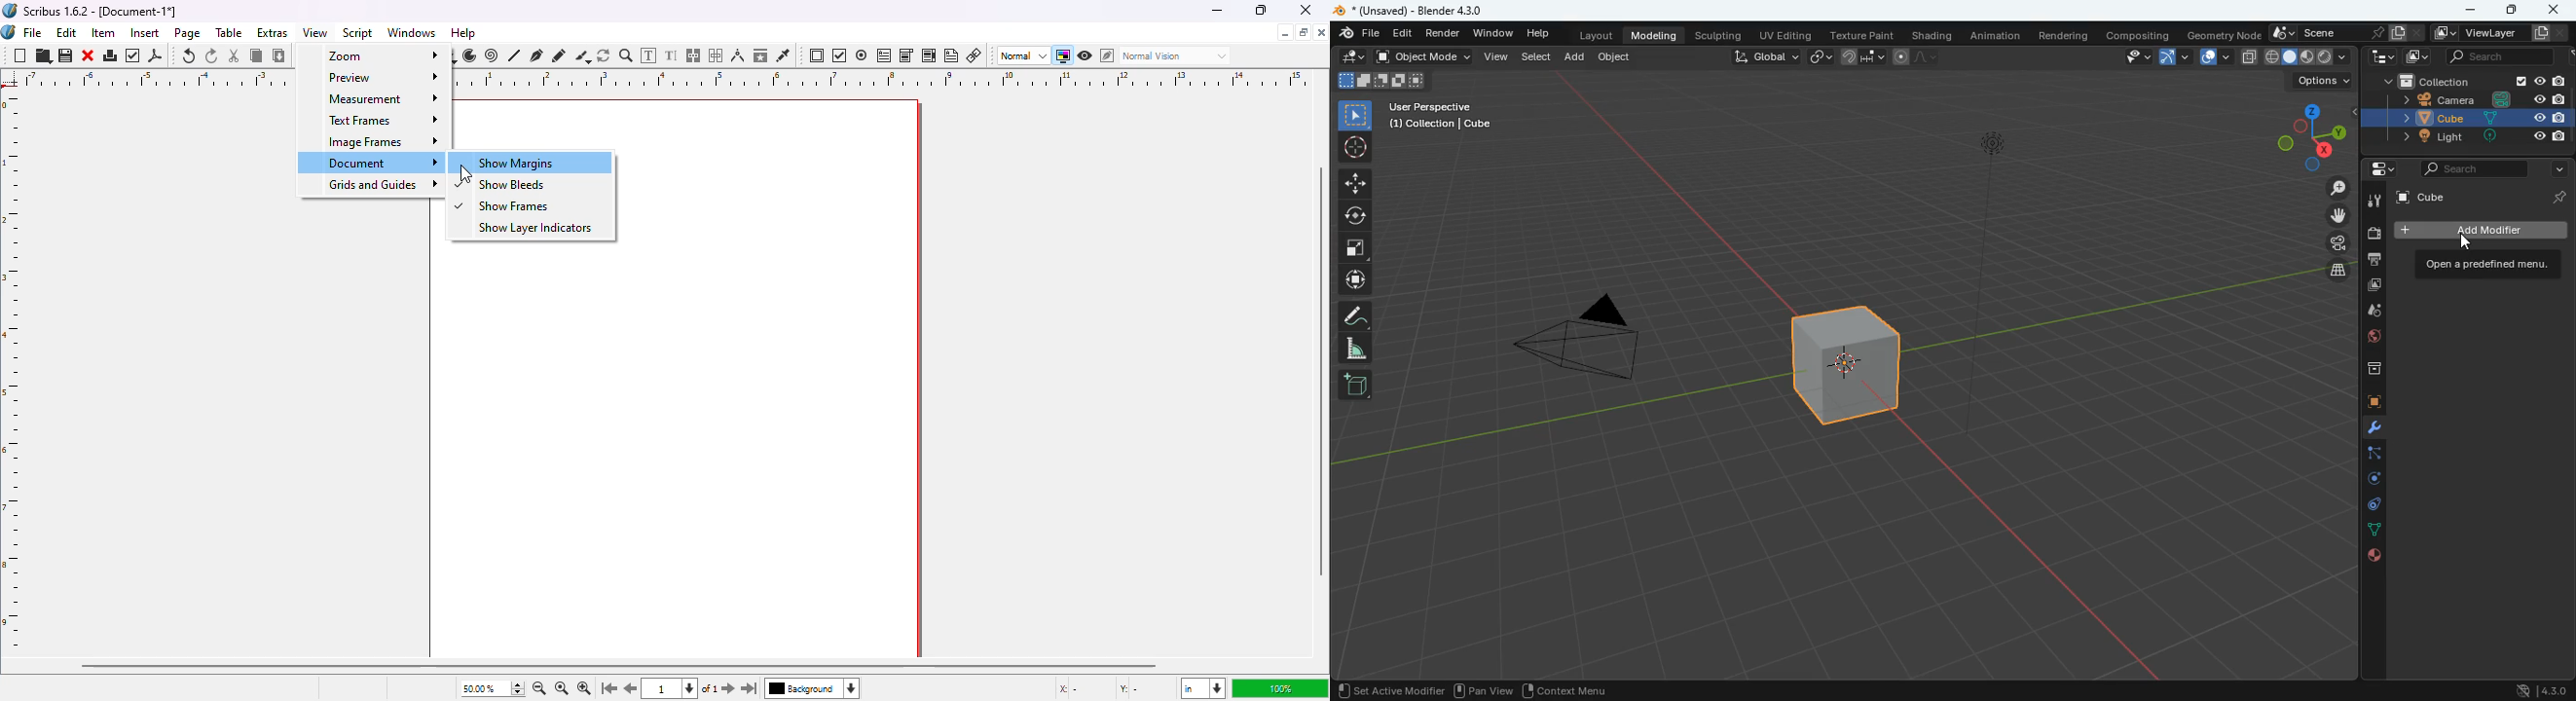  I want to click on paste, so click(279, 55).